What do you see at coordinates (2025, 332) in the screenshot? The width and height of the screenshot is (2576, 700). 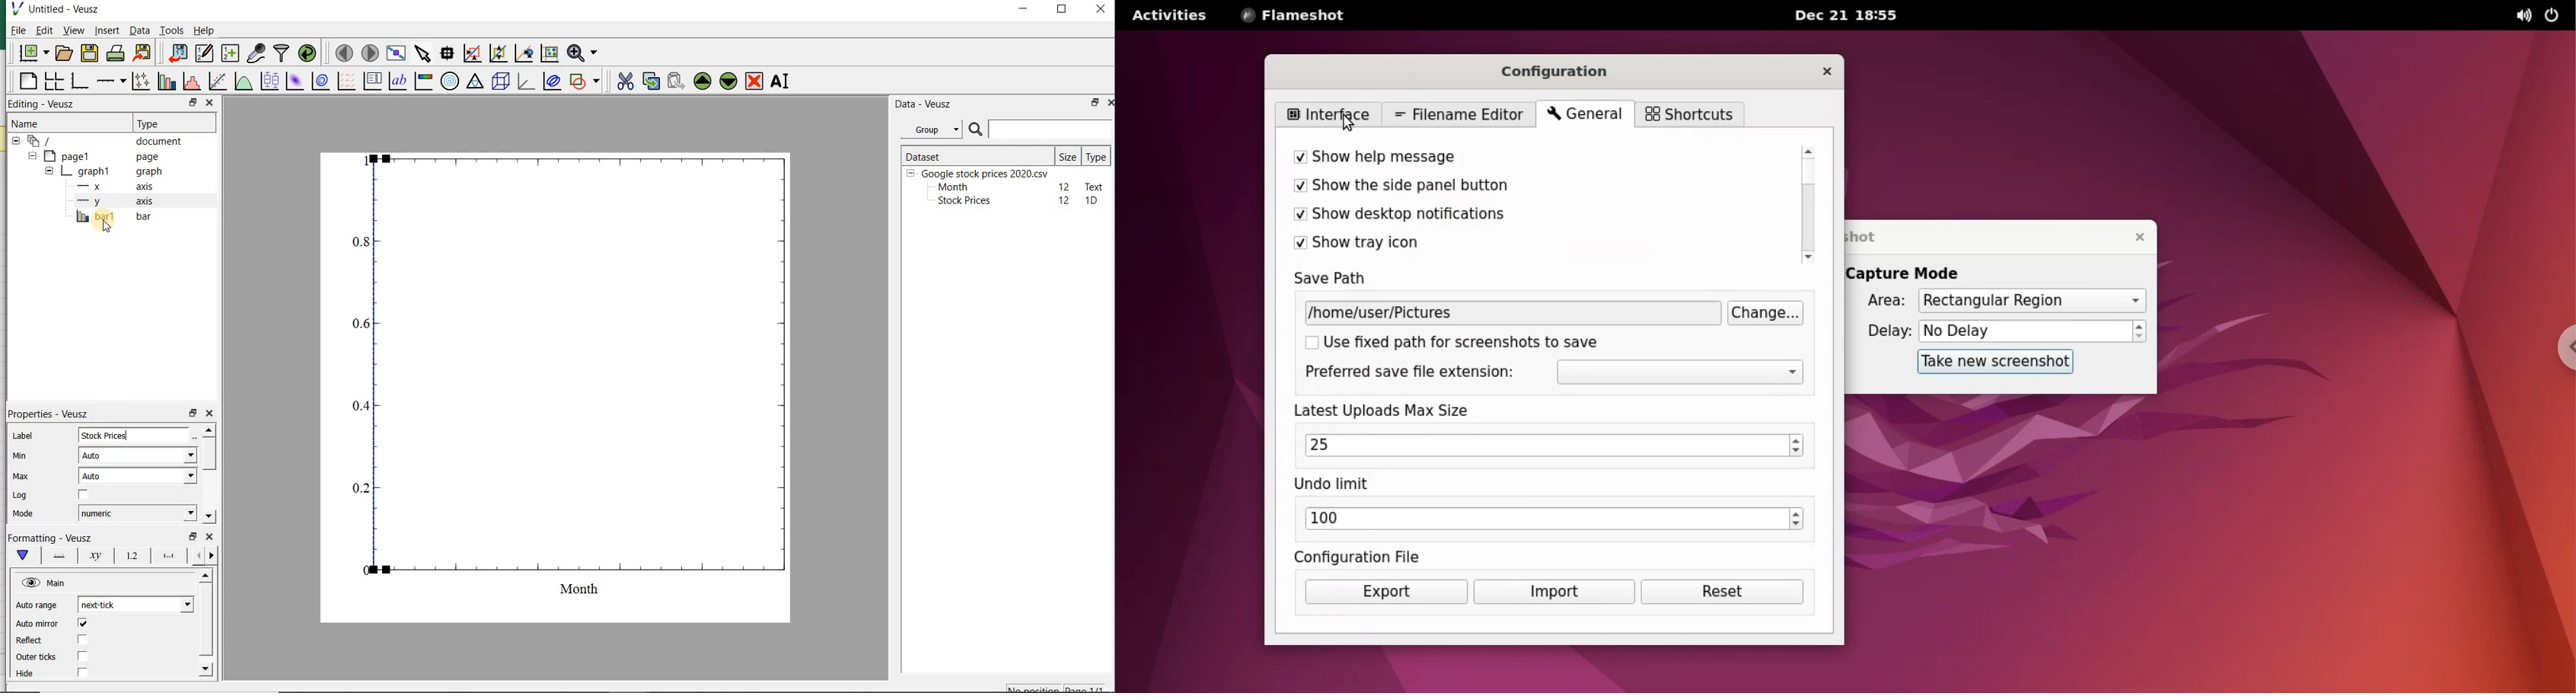 I see `No Delay` at bounding box center [2025, 332].